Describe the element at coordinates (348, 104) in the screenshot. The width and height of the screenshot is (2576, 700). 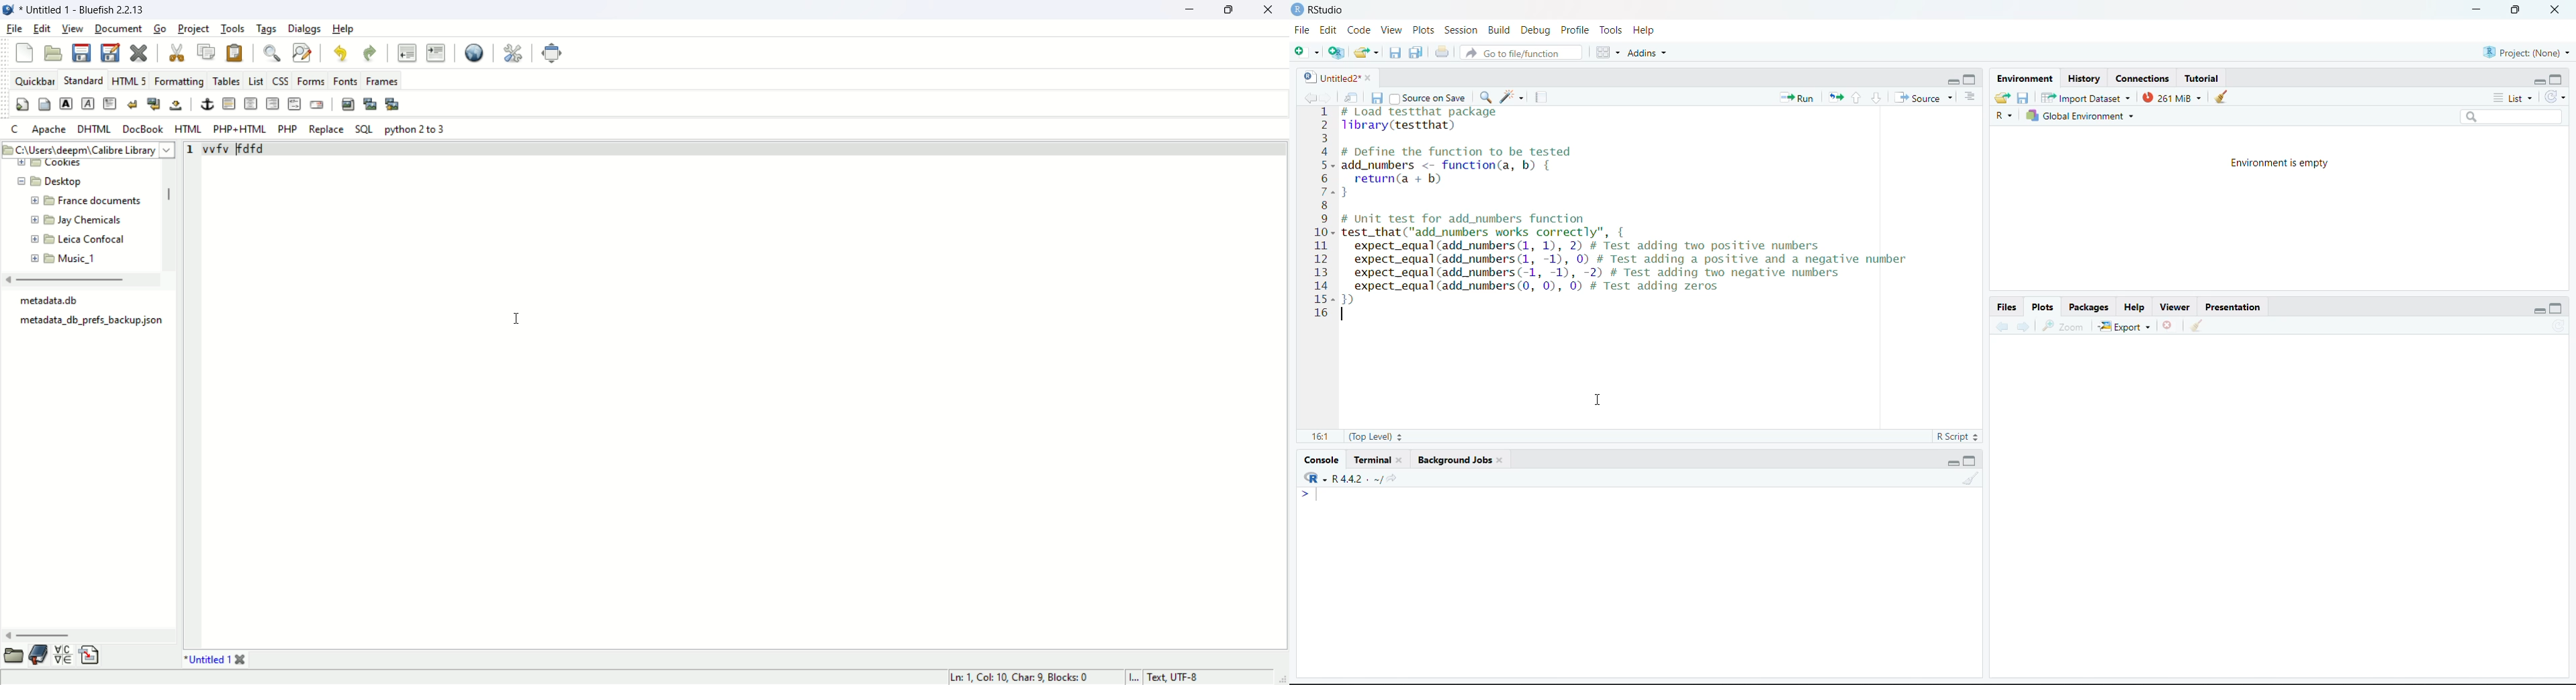
I see `insert image` at that location.